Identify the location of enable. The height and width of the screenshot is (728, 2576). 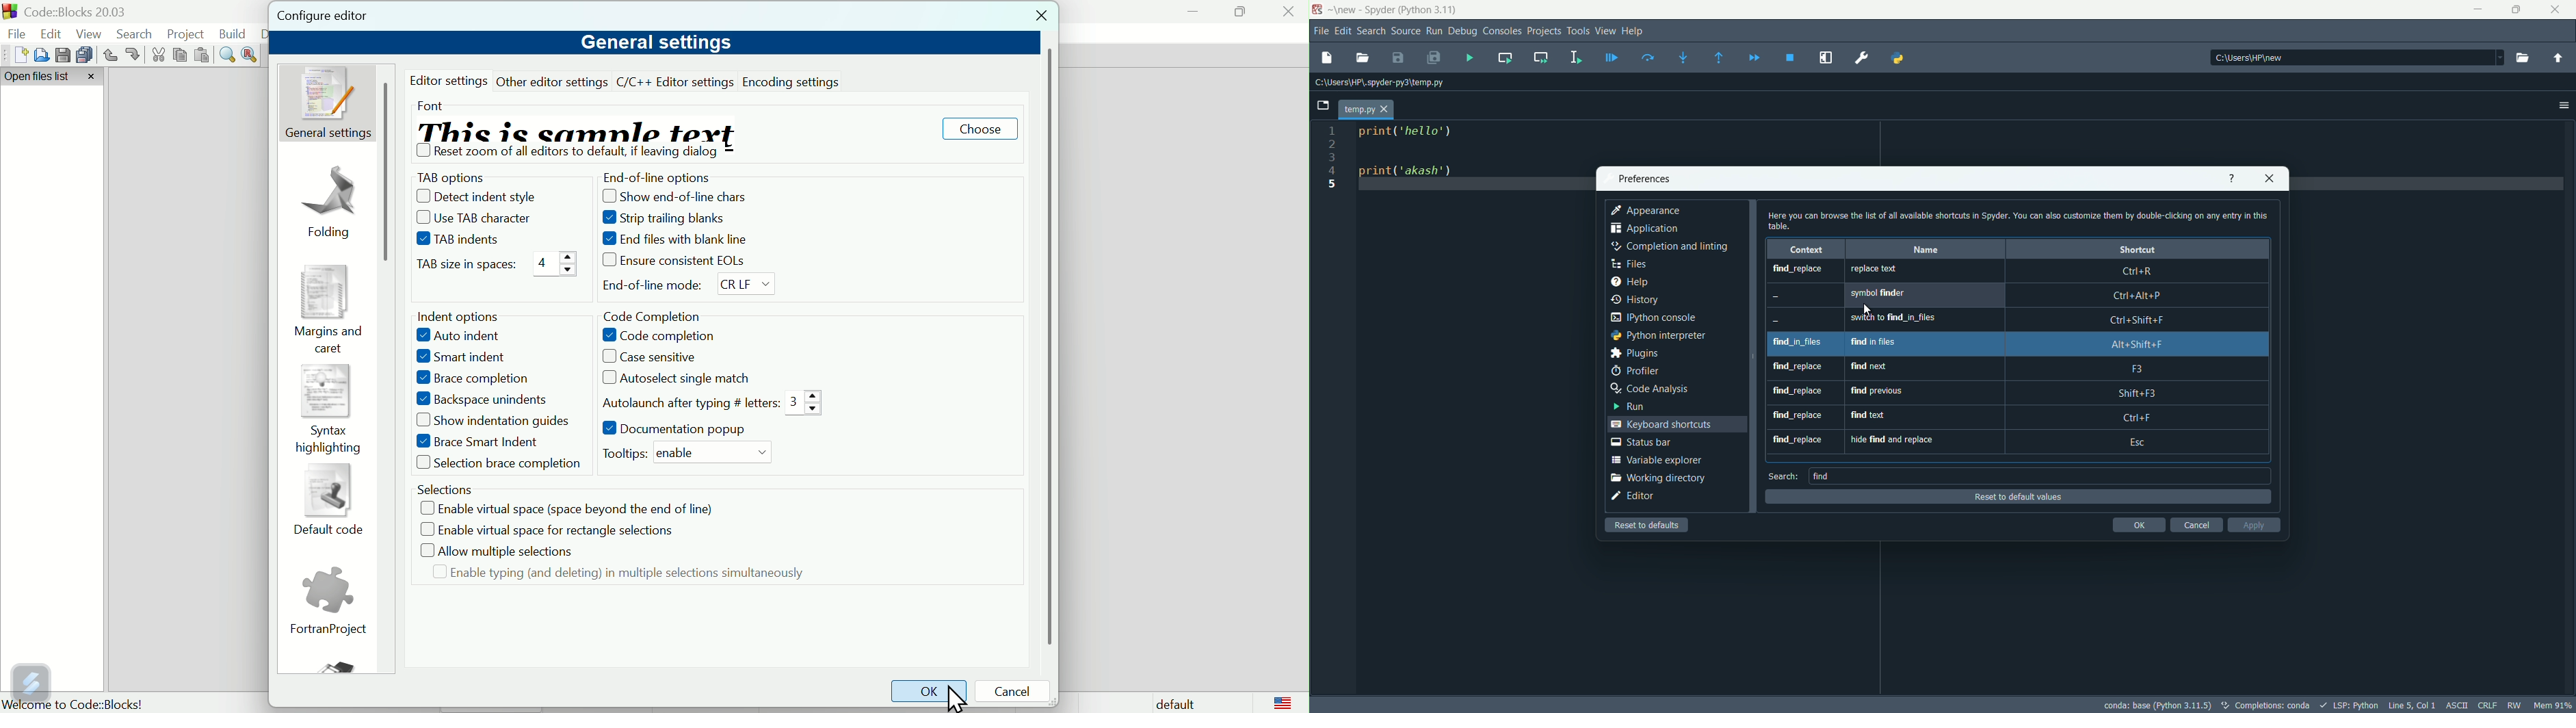
(713, 452).